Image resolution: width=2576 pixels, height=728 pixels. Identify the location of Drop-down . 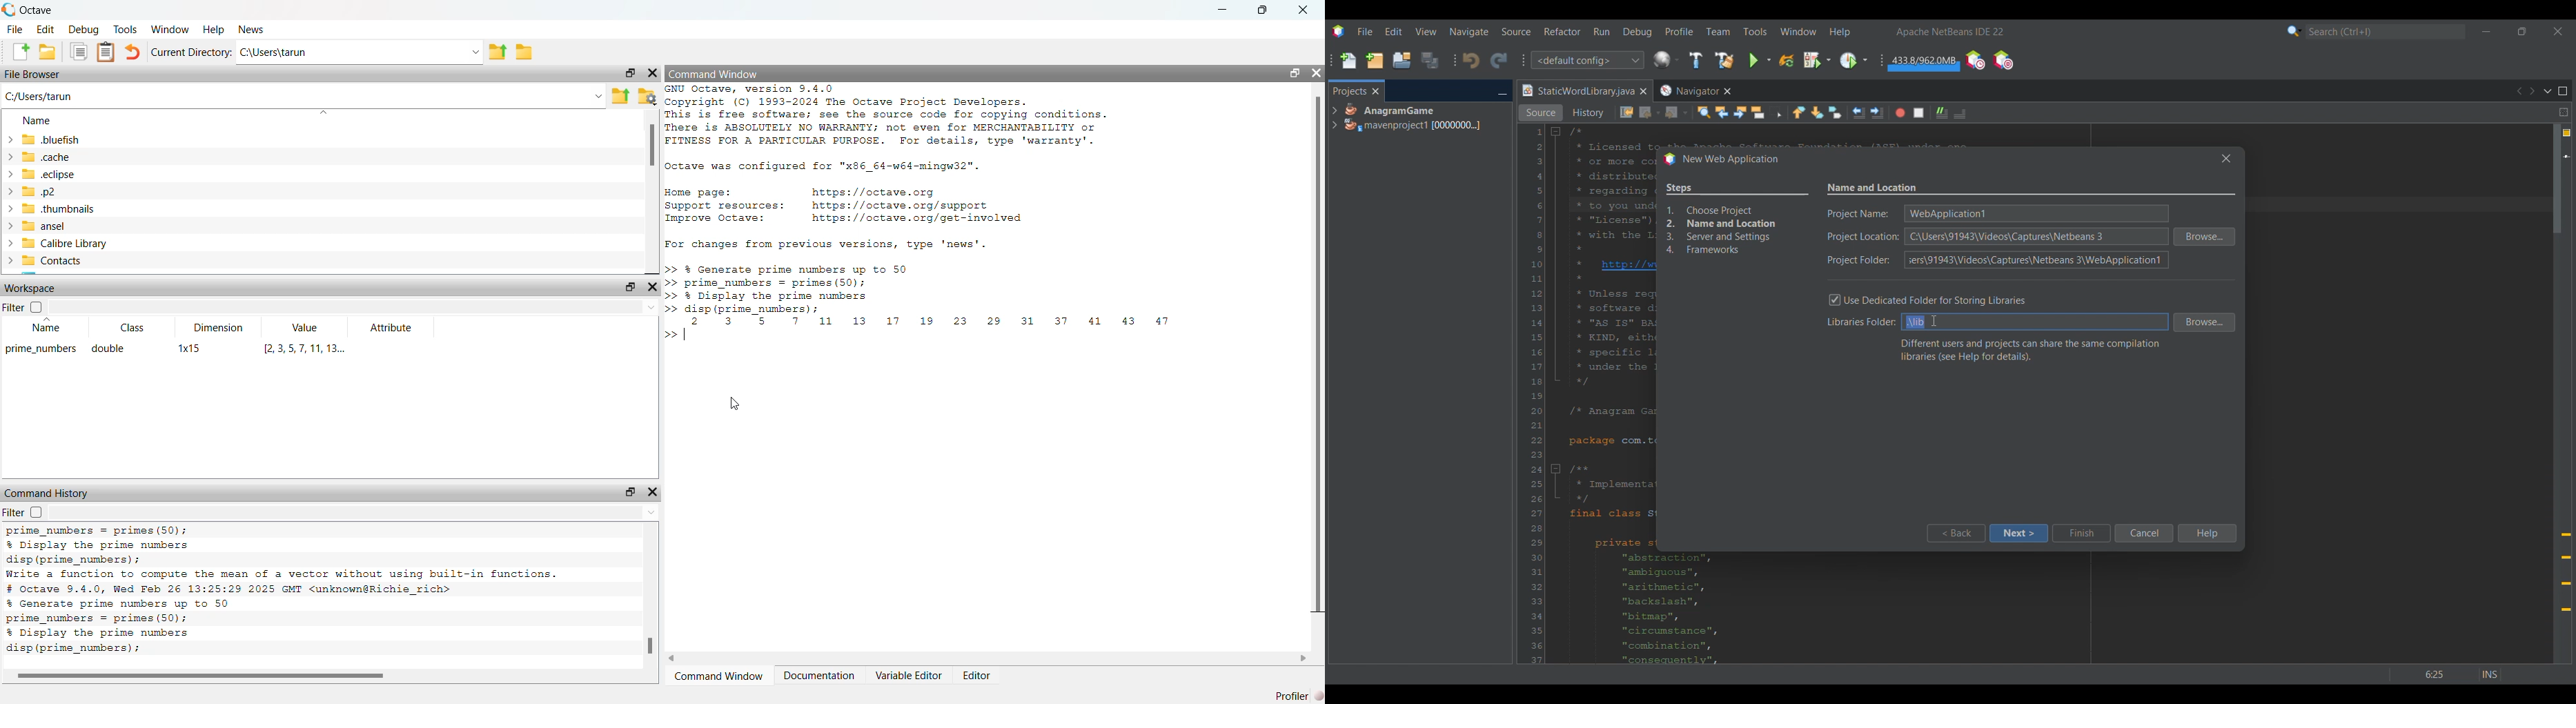
(652, 309).